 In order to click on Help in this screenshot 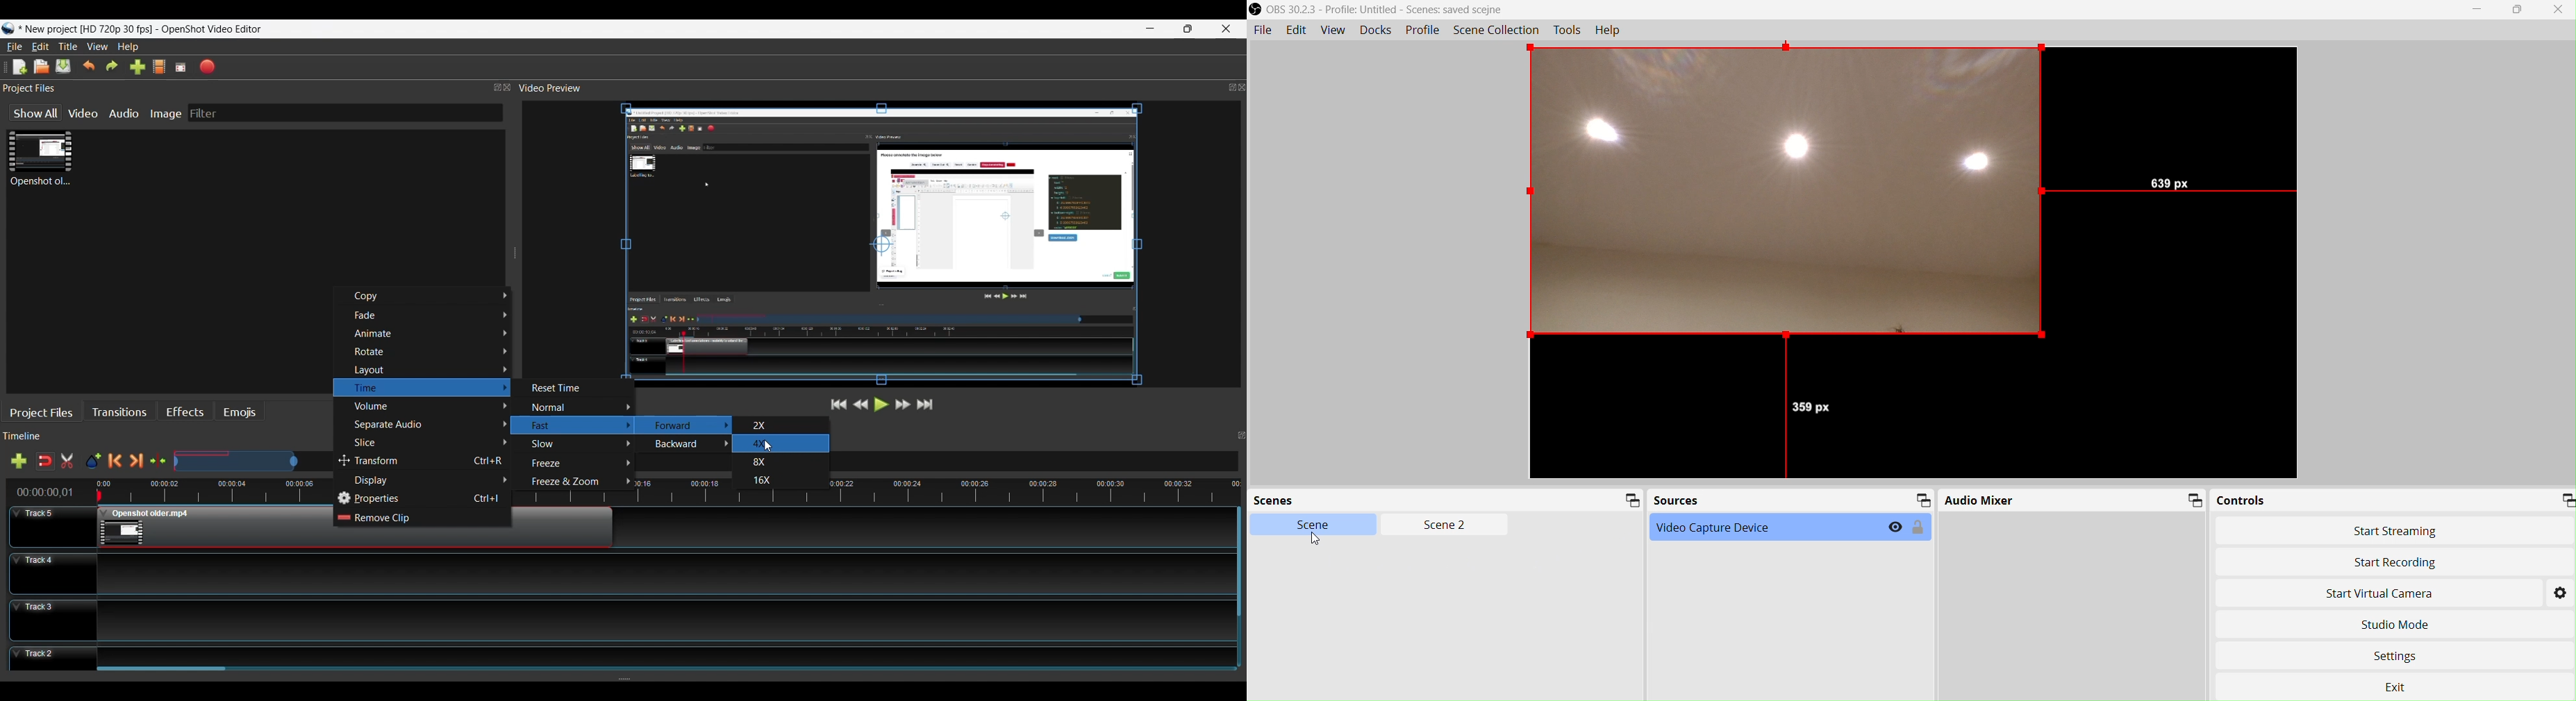, I will do `click(1607, 30)`.